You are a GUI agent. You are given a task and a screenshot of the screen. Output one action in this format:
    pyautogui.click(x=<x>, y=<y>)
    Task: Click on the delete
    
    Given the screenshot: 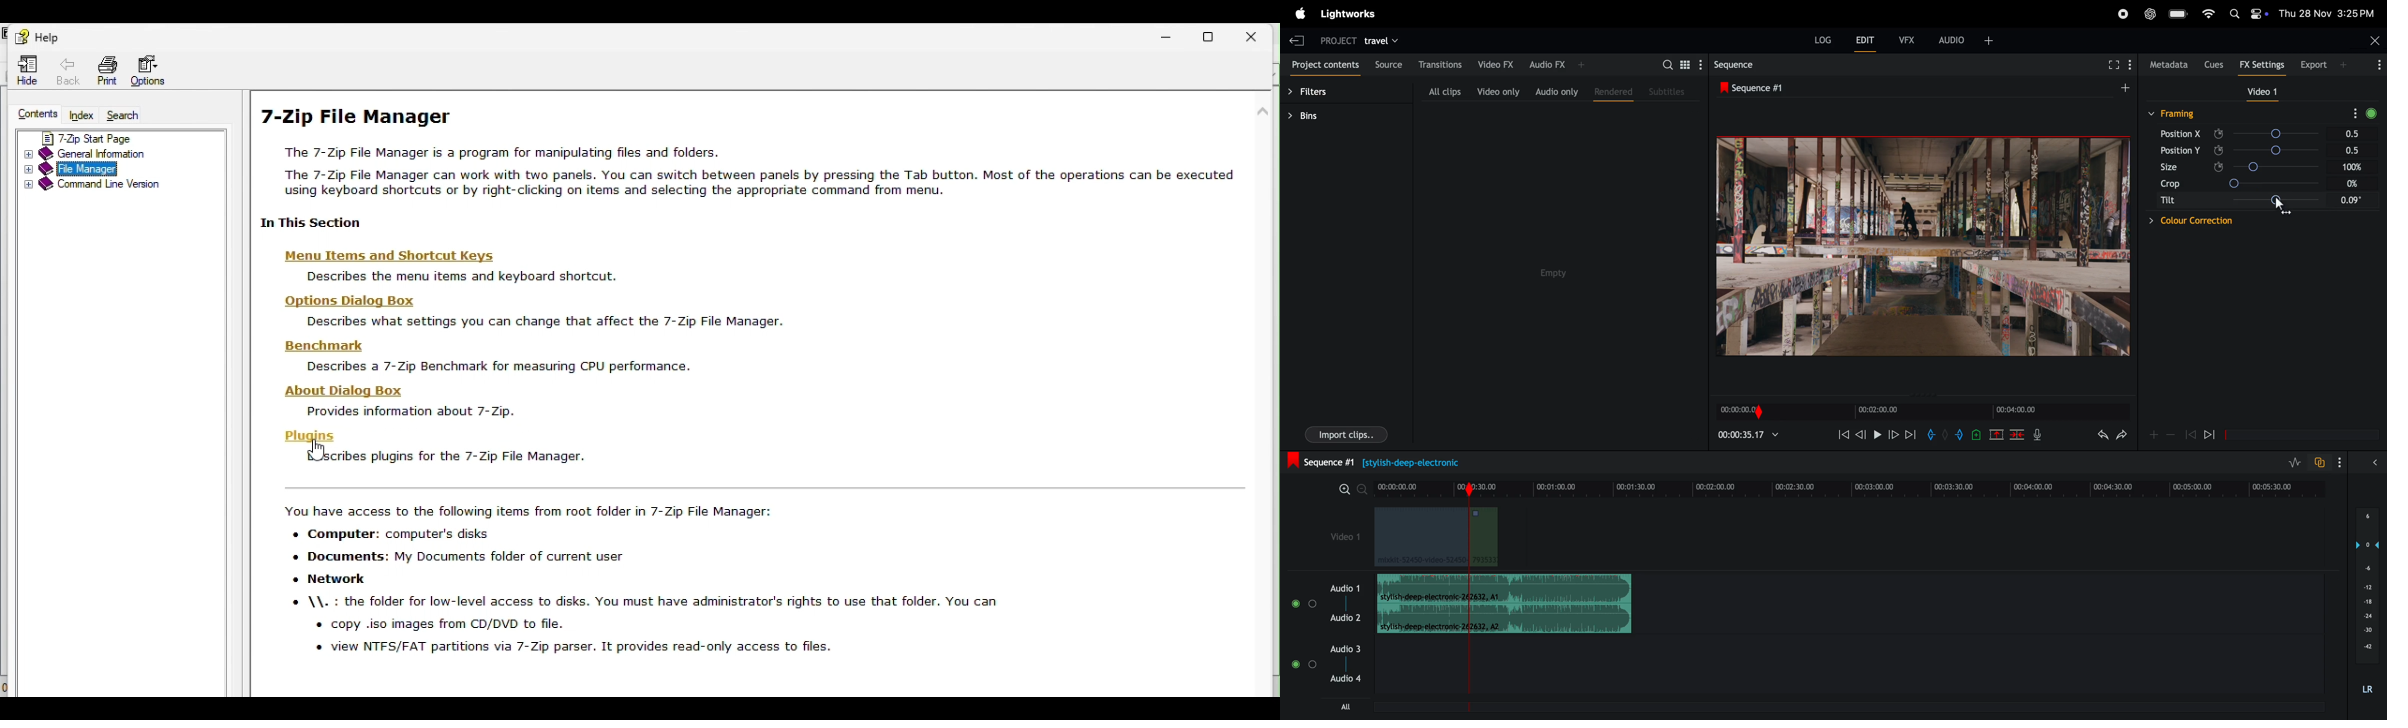 What is the action you would take?
    pyautogui.click(x=2017, y=434)
    